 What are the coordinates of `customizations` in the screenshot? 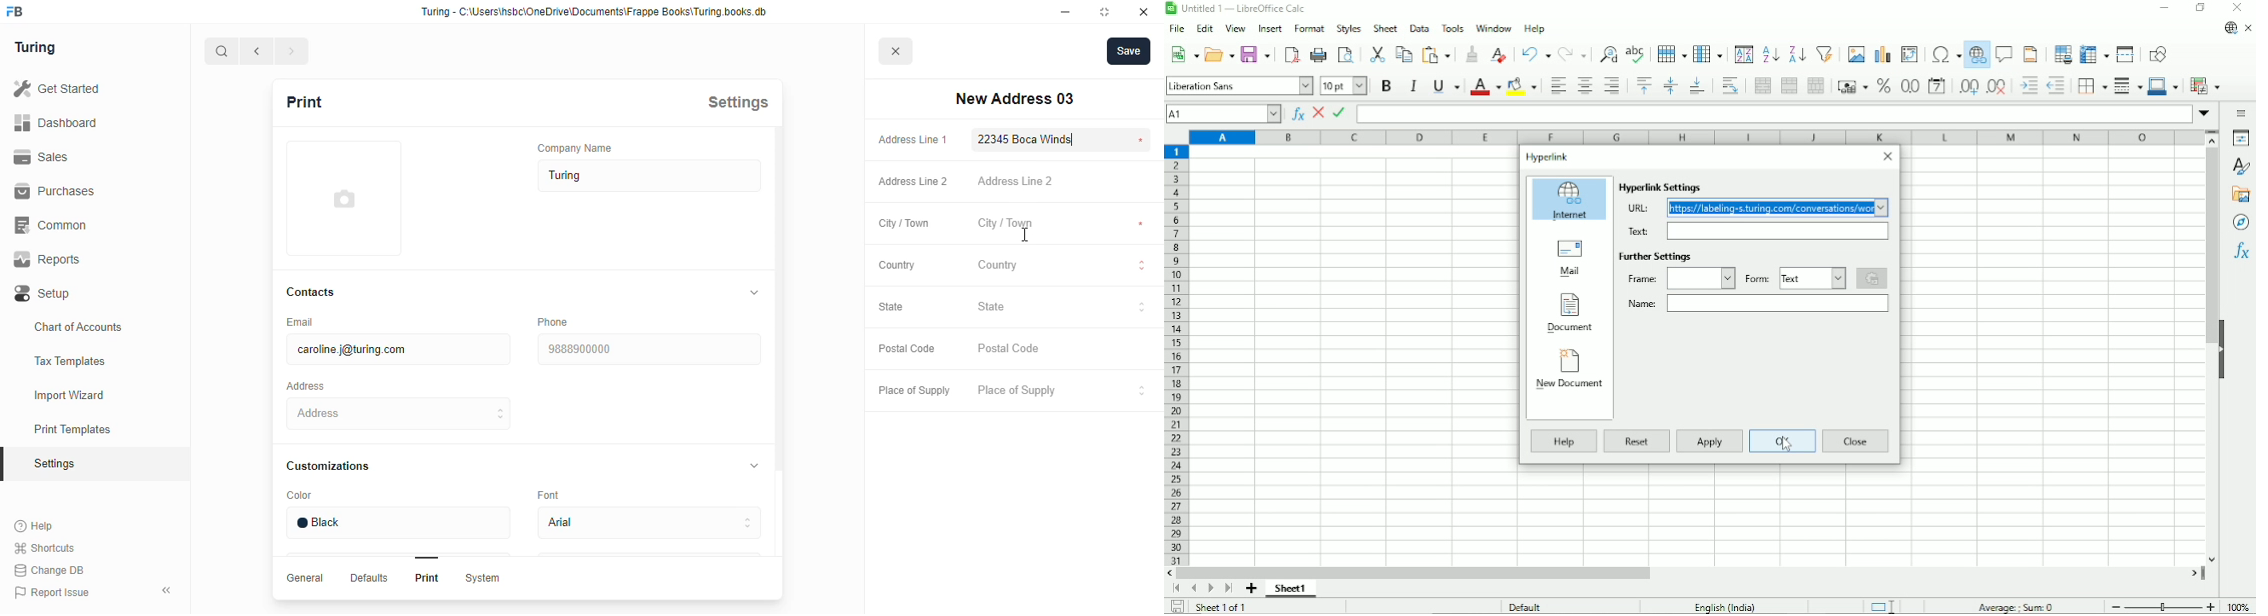 It's located at (327, 466).